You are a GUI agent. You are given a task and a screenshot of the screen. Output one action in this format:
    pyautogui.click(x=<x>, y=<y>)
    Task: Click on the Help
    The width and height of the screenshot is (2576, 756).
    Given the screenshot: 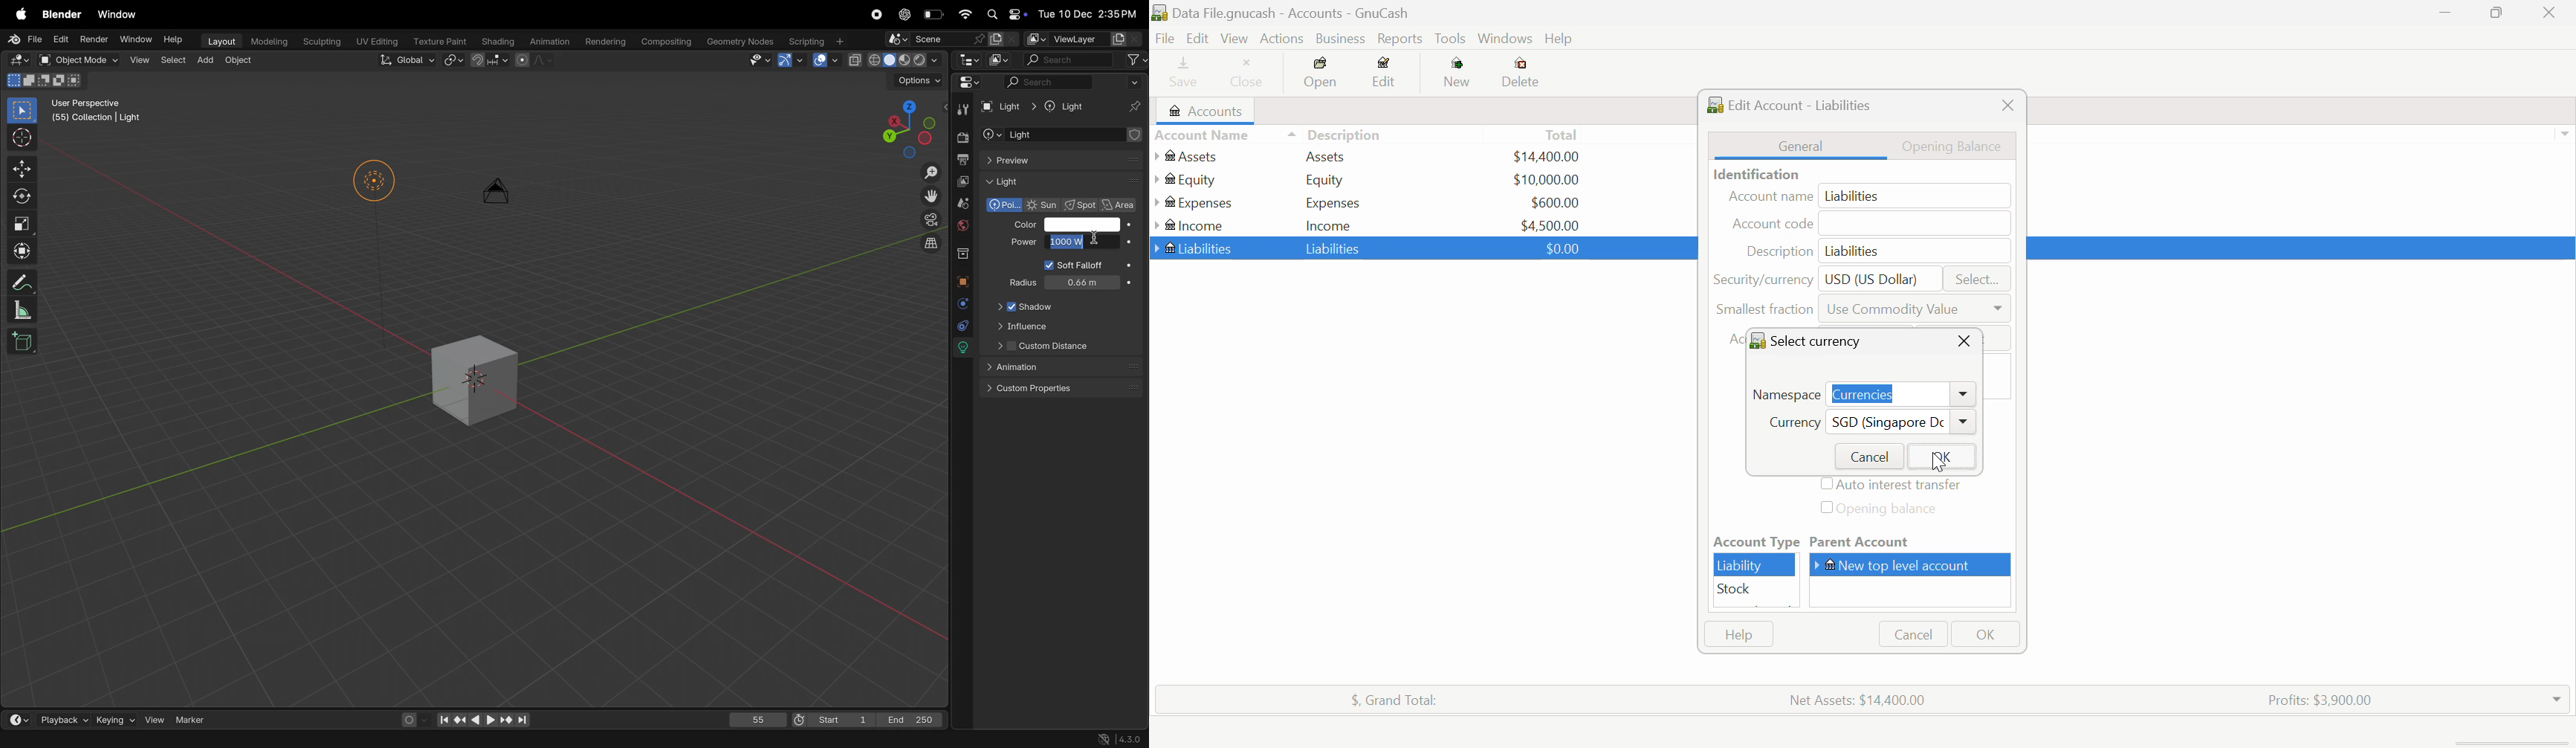 What is the action you would take?
    pyautogui.click(x=1738, y=634)
    